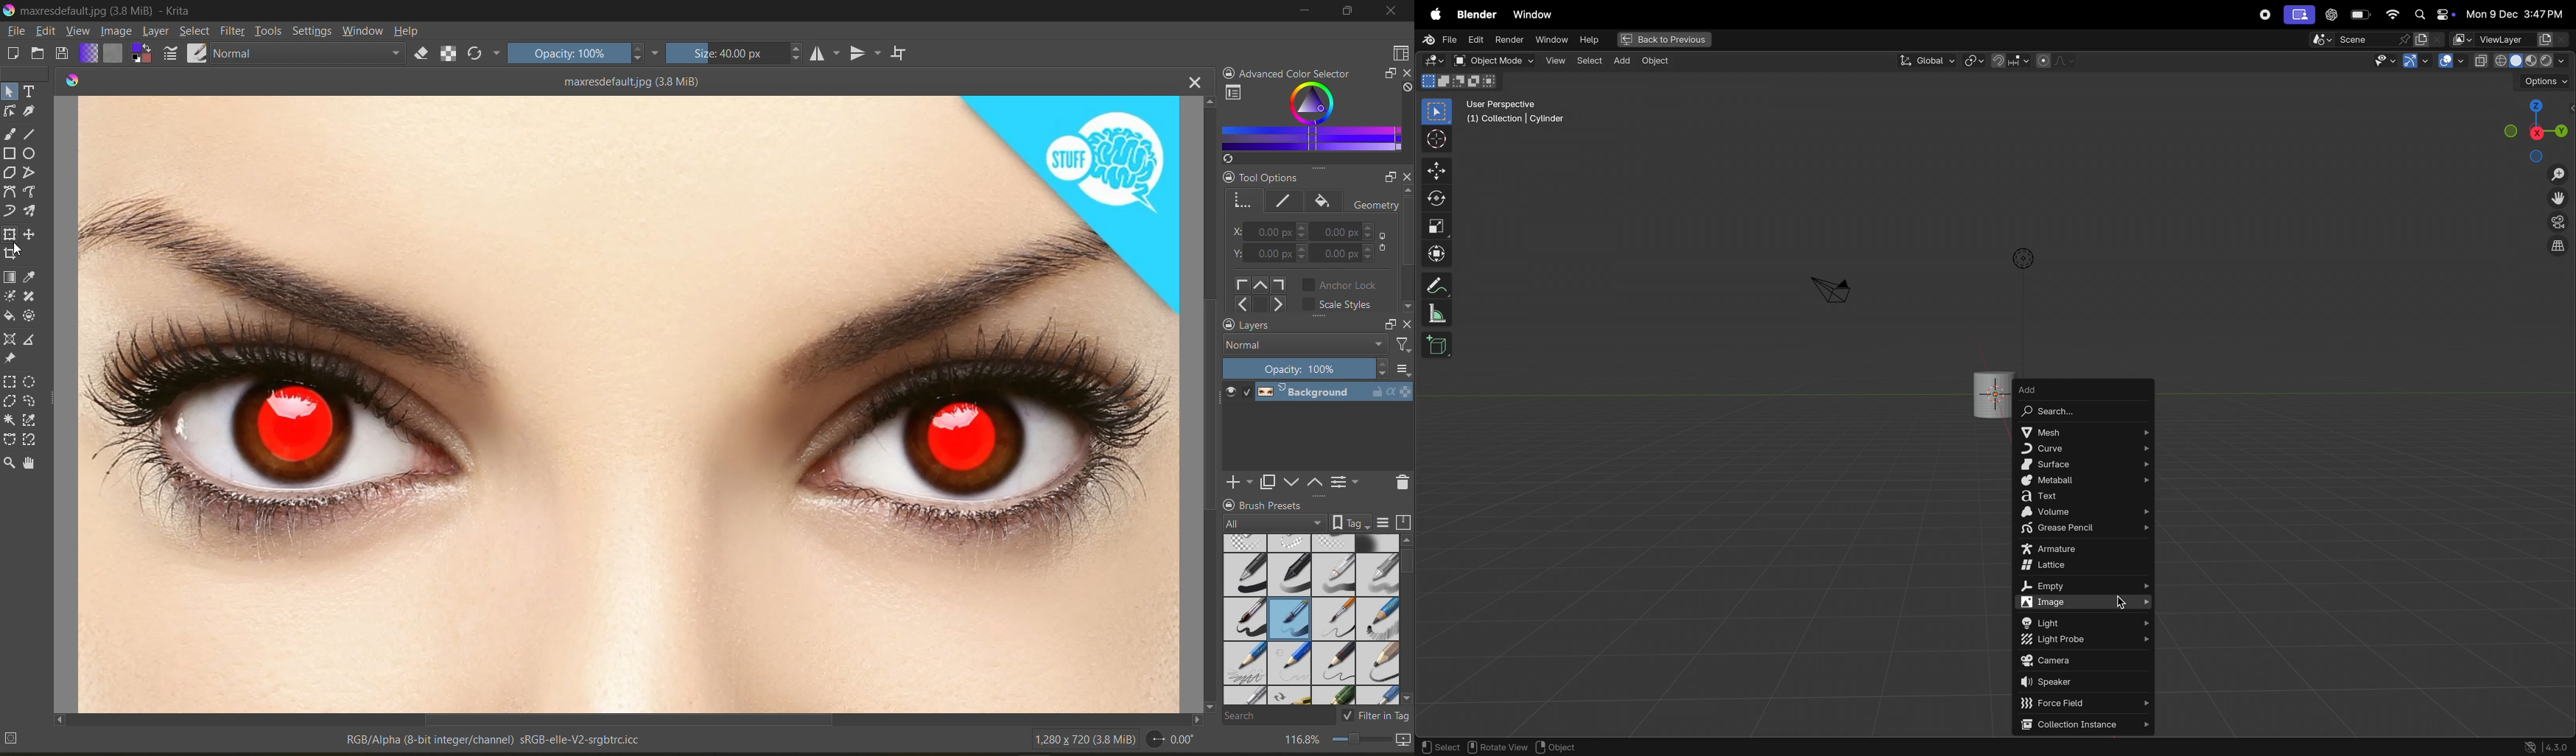  I want to click on close tab, so click(1196, 83).